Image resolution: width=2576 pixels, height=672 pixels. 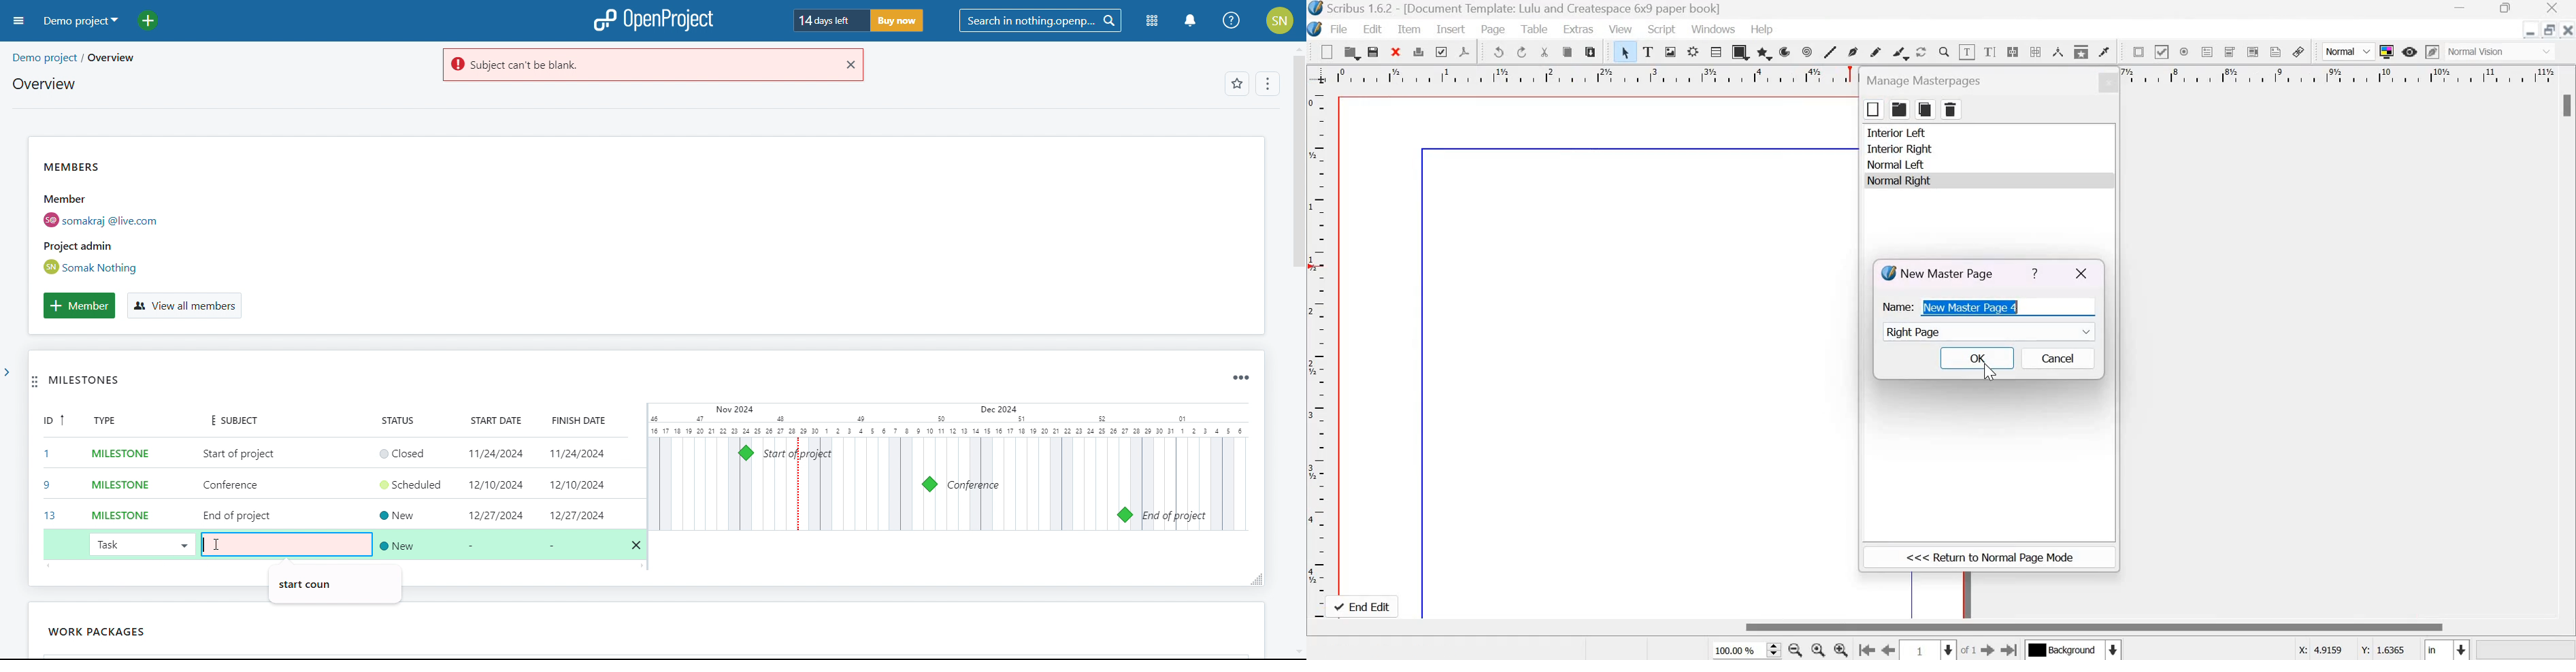 I want to click on move widget, so click(x=35, y=383).